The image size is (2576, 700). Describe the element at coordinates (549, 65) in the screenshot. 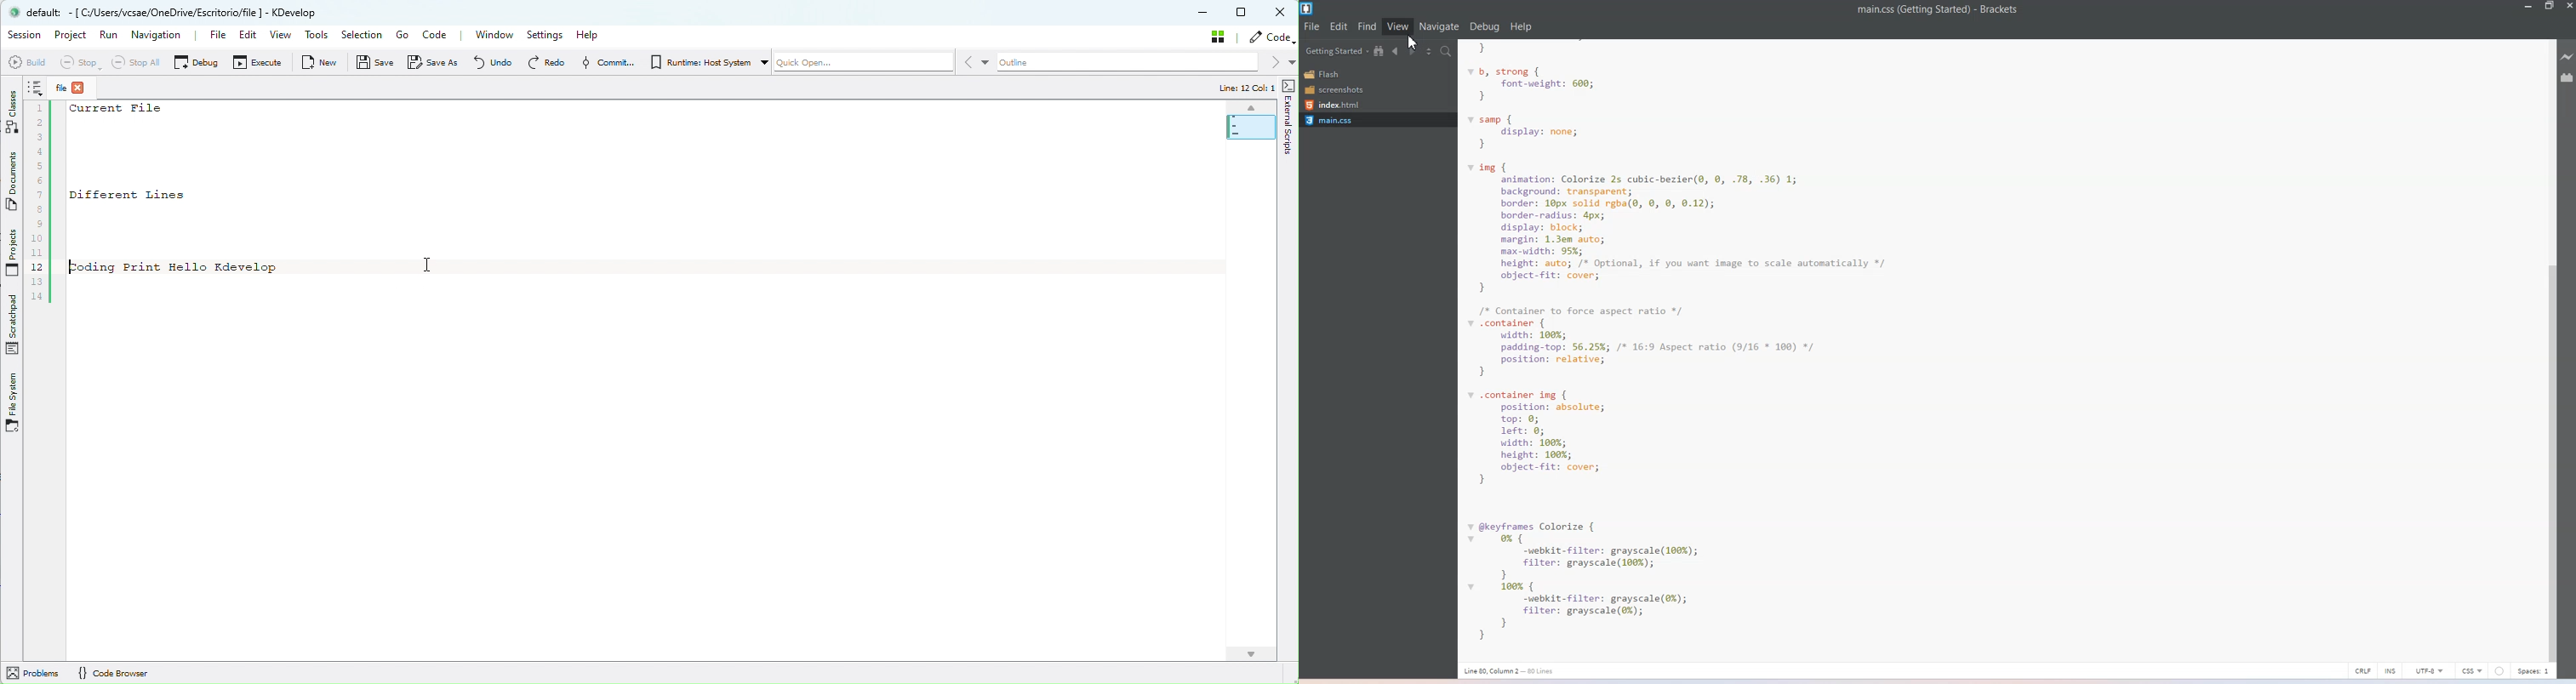

I see `Redo` at that location.